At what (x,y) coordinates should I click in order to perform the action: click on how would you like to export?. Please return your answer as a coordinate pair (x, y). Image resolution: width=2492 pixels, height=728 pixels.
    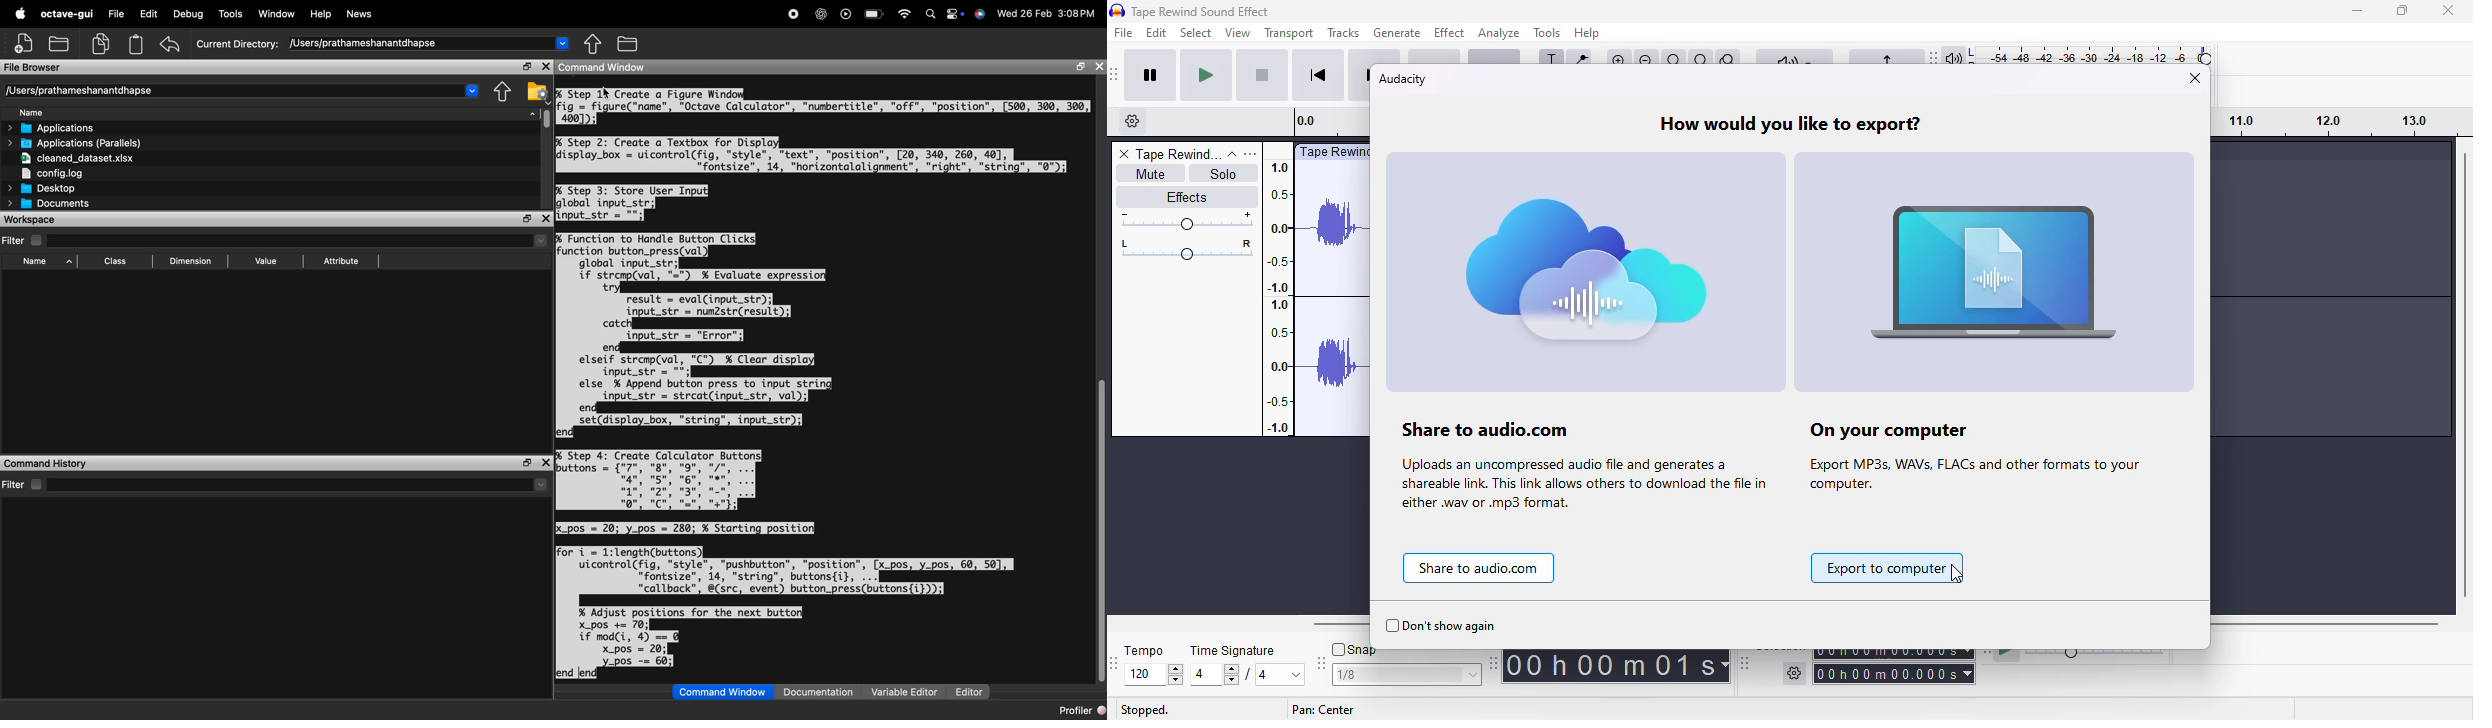
    Looking at the image, I should click on (1788, 124).